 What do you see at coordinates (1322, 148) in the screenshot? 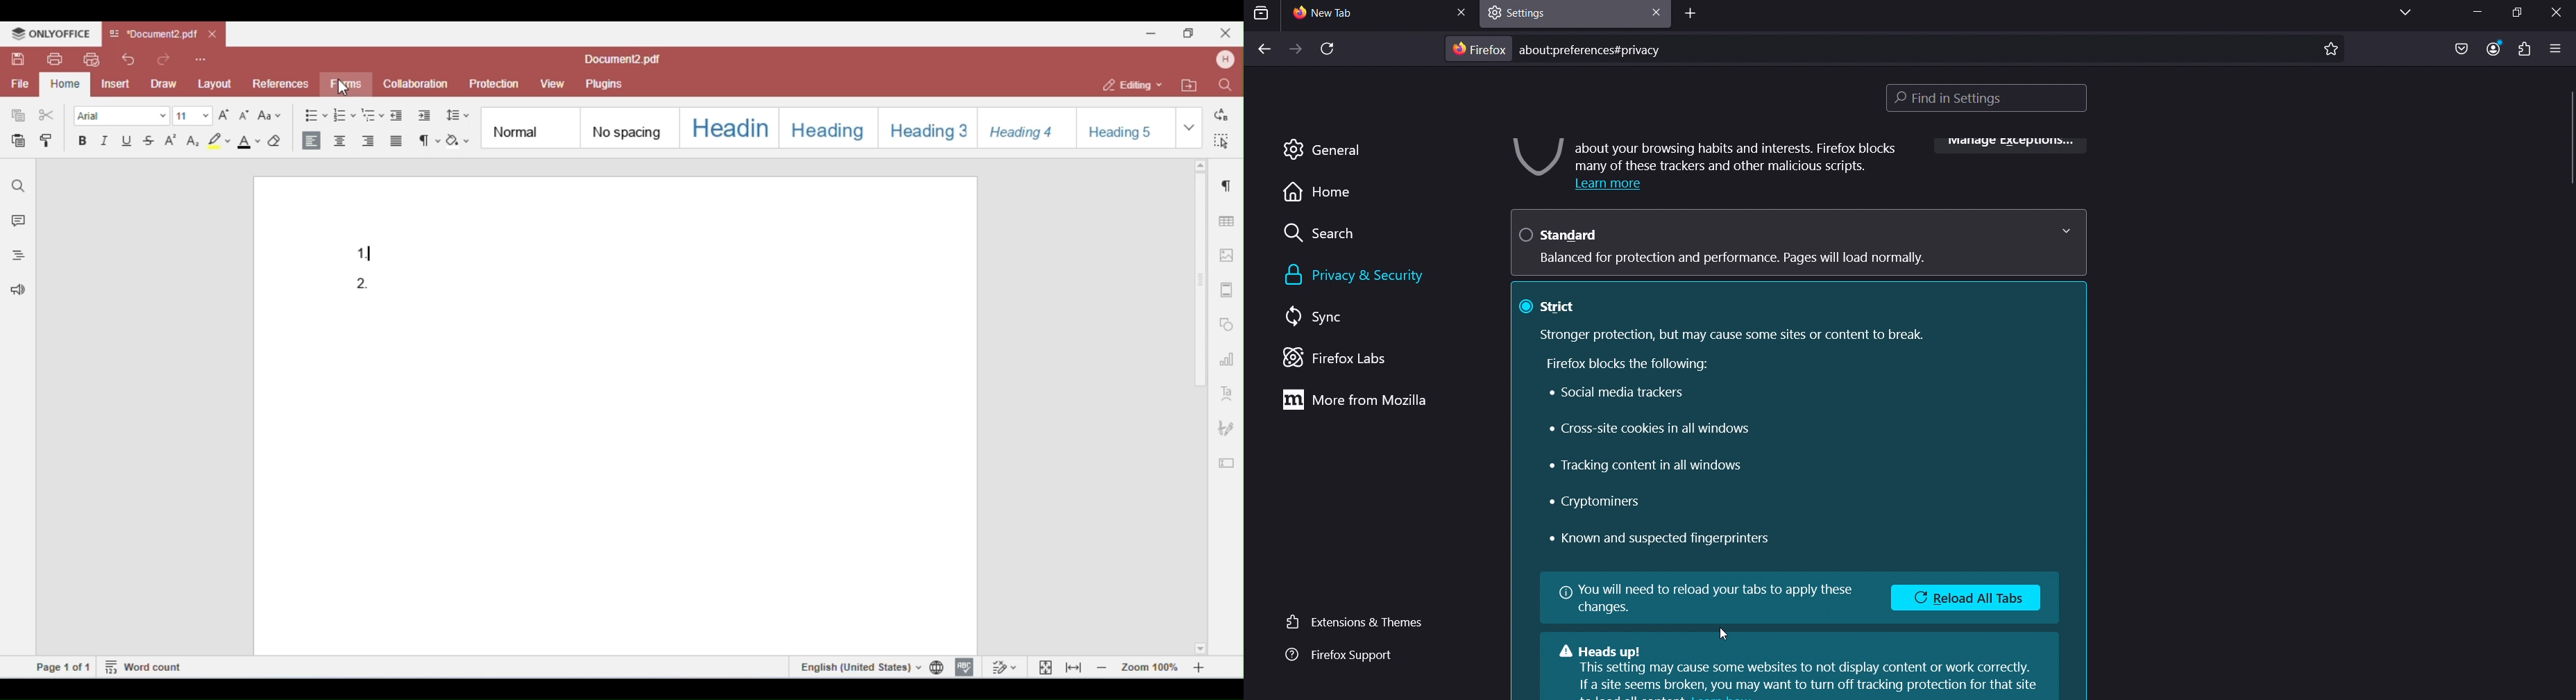
I see `general` at bounding box center [1322, 148].